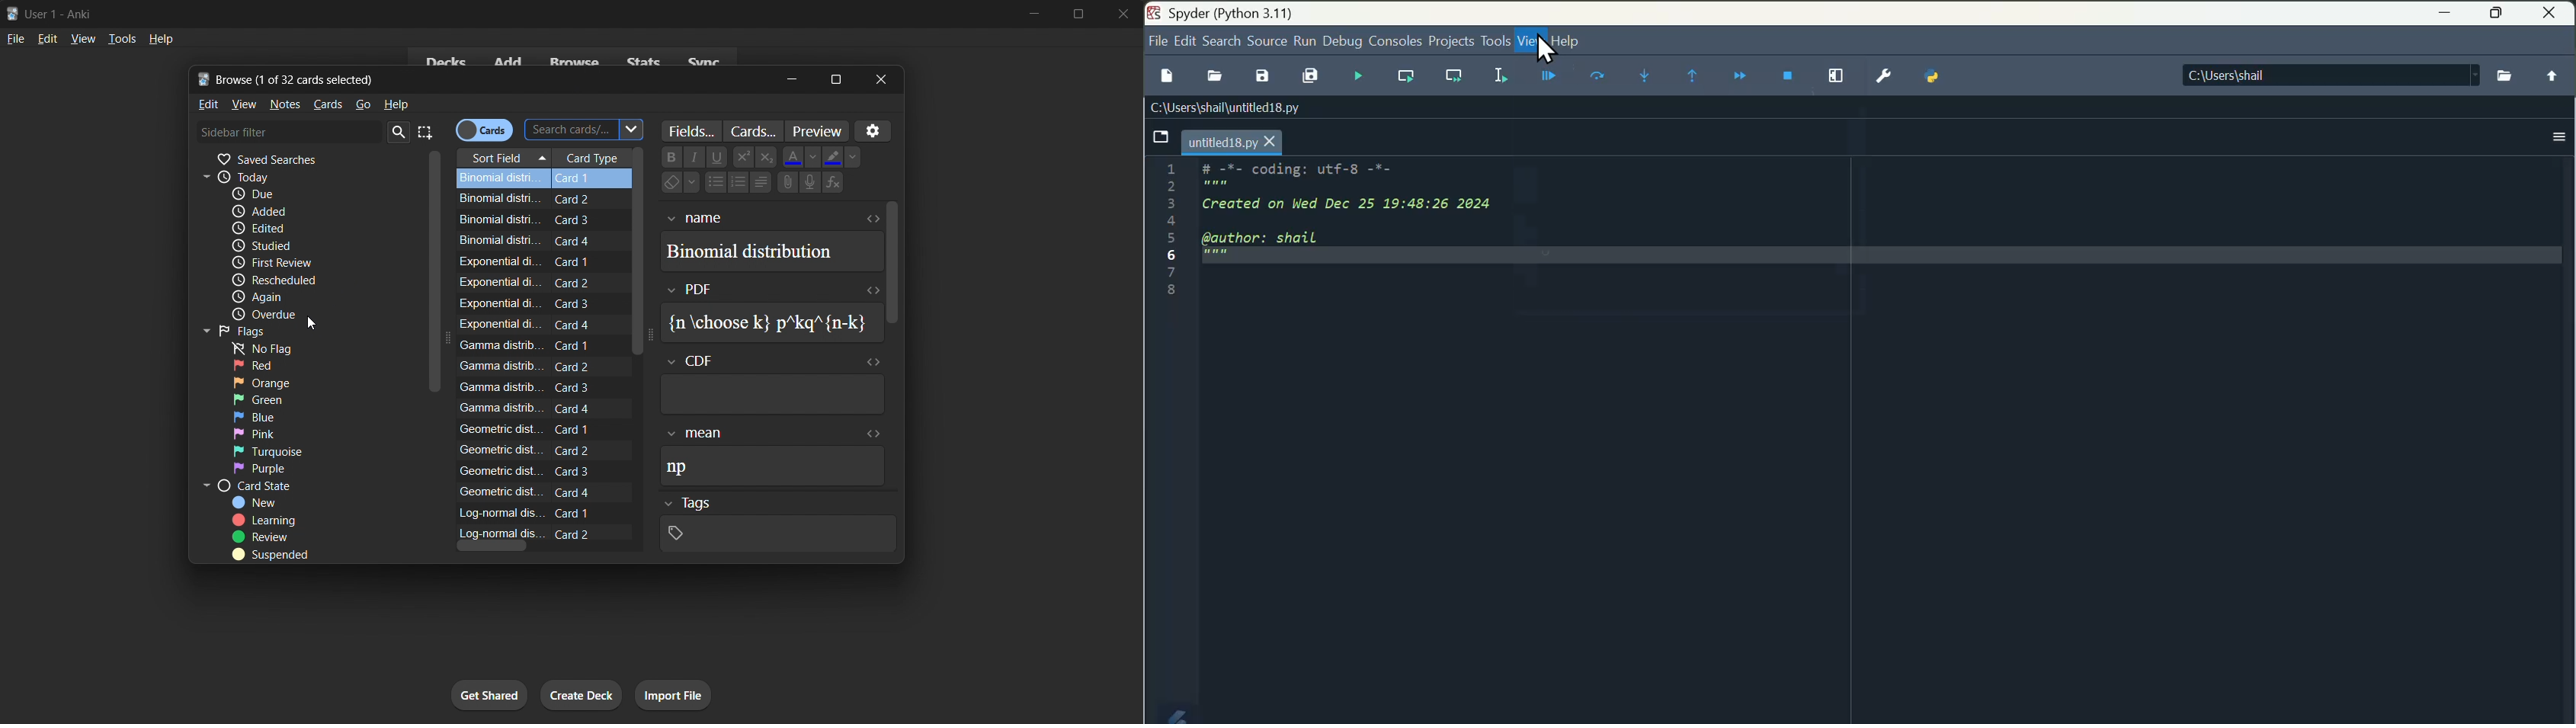 This screenshot has width=2576, height=728. I want to click on help, so click(160, 40).